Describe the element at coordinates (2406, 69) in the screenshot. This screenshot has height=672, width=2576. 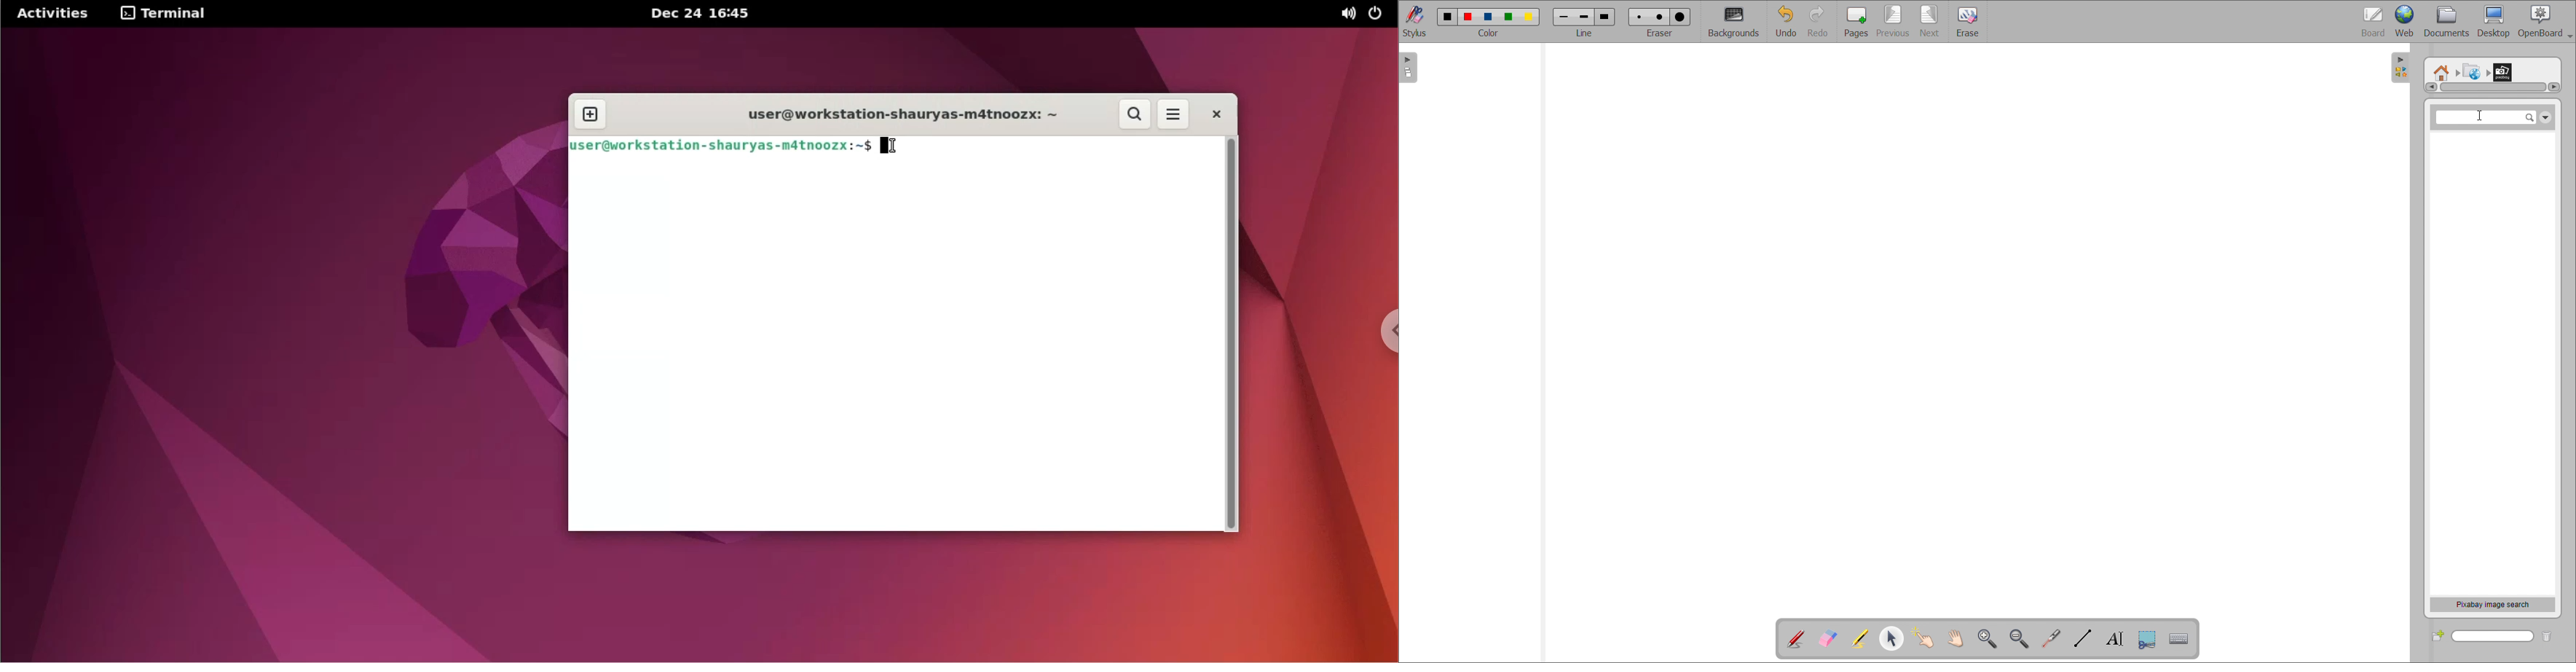
I see `Open folder view` at that location.